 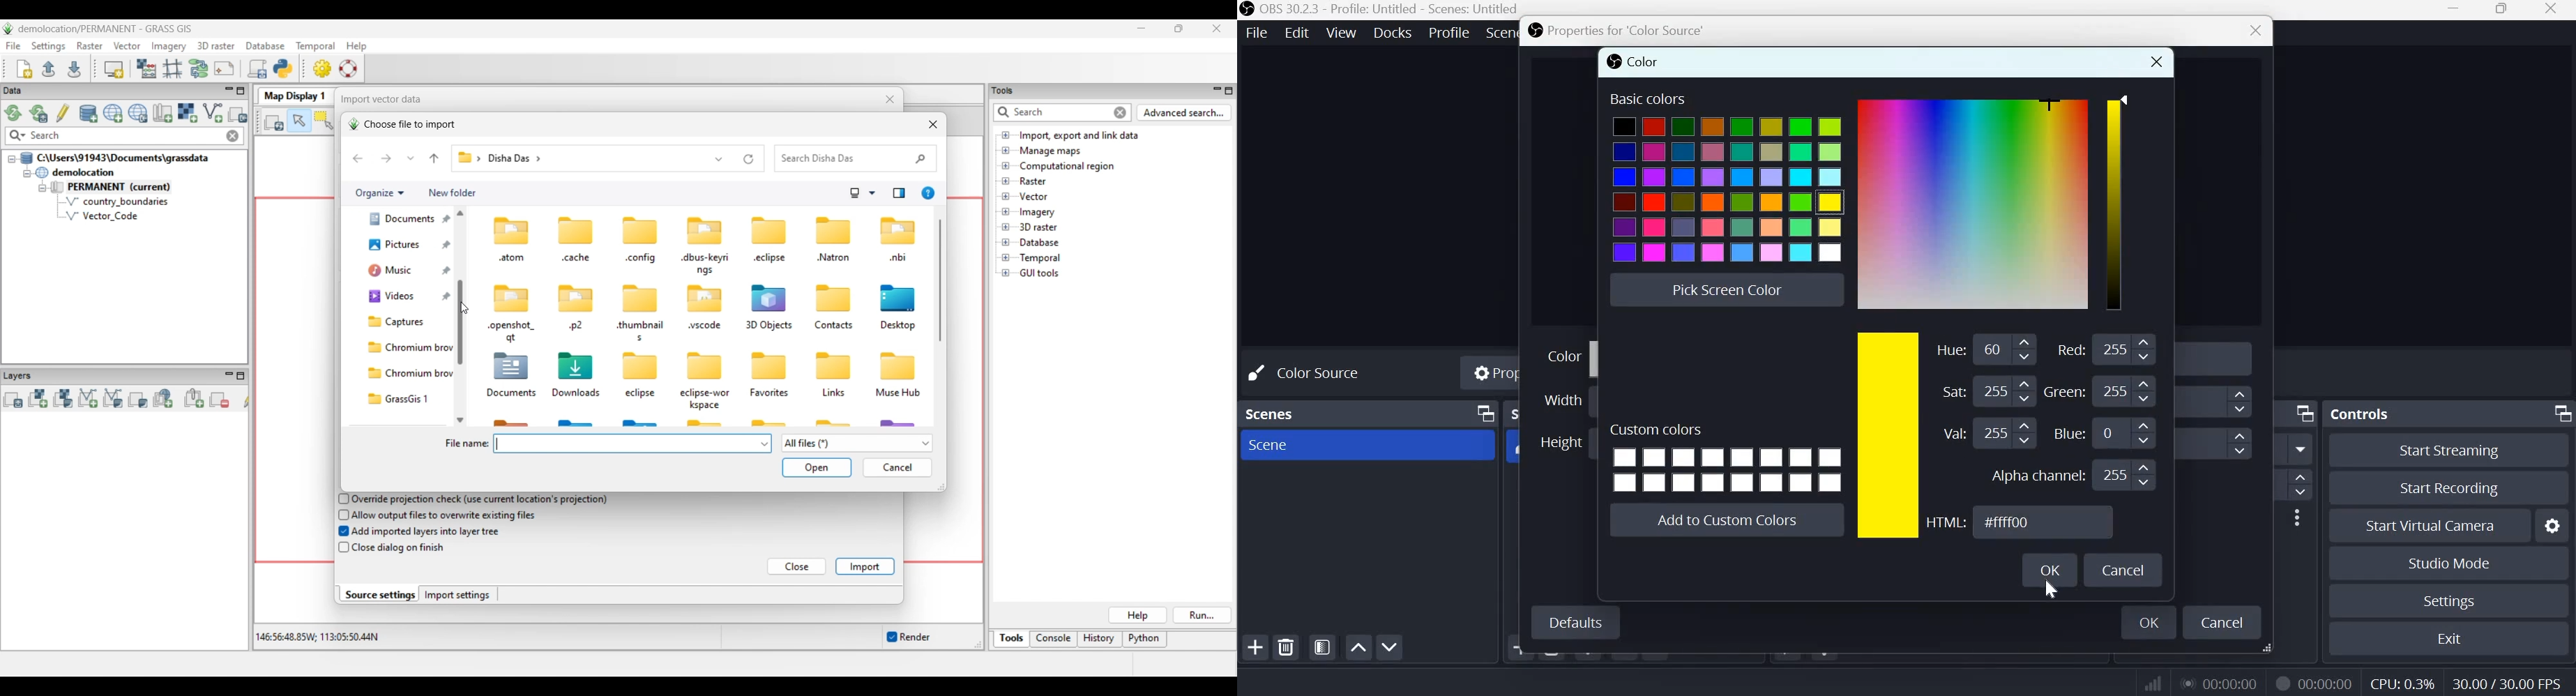 I want to click on Studio mode, so click(x=2447, y=563).